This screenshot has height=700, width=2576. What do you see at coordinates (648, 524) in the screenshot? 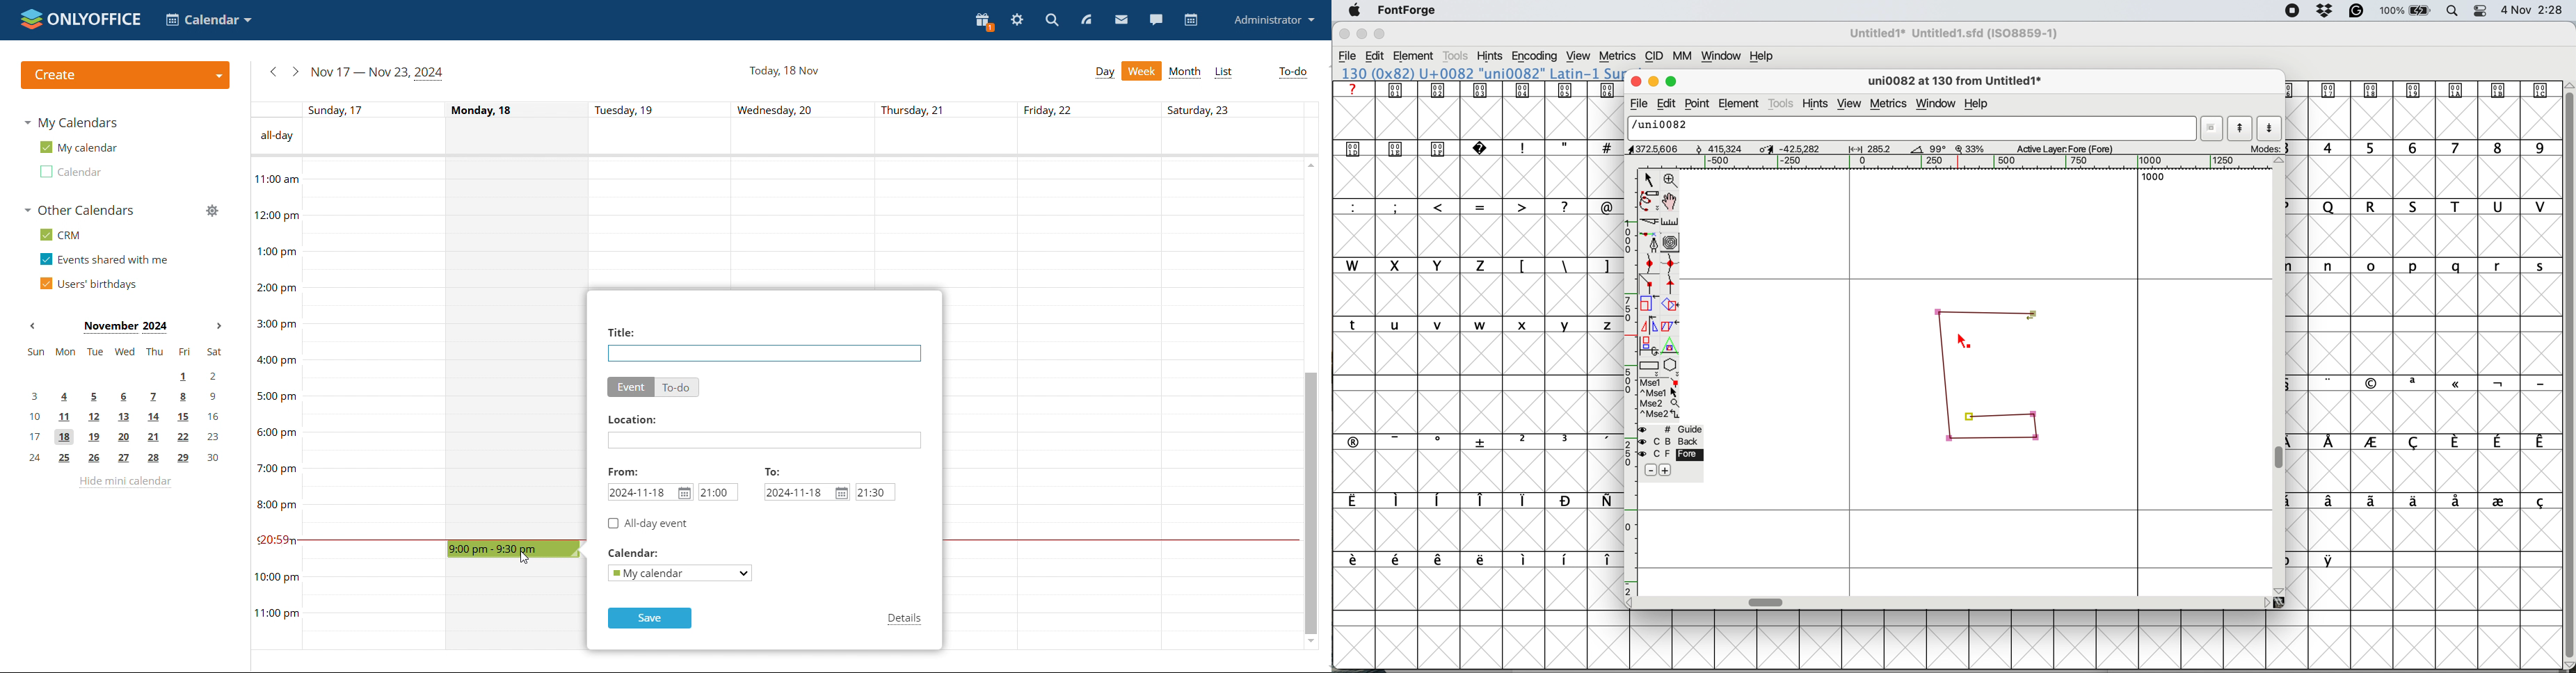
I see `all-day event` at bounding box center [648, 524].